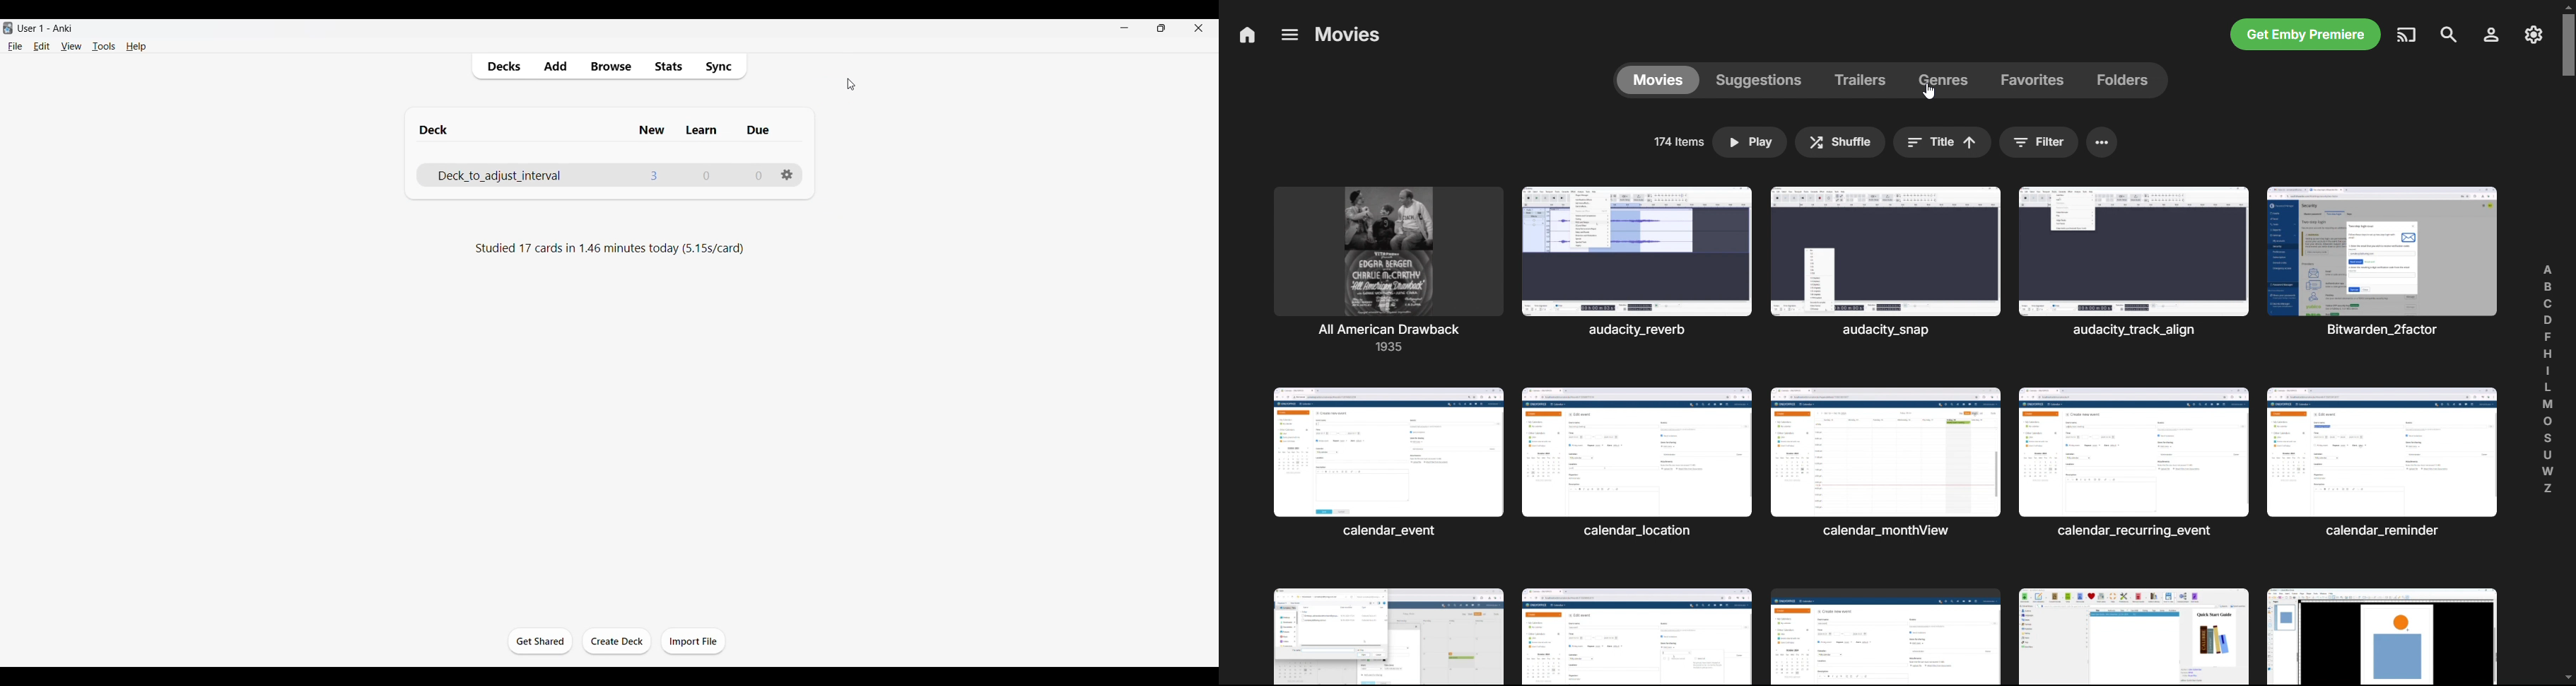 Image resolution: width=2576 pixels, height=700 pixels. I want to click on Get started, so click(540, 642).